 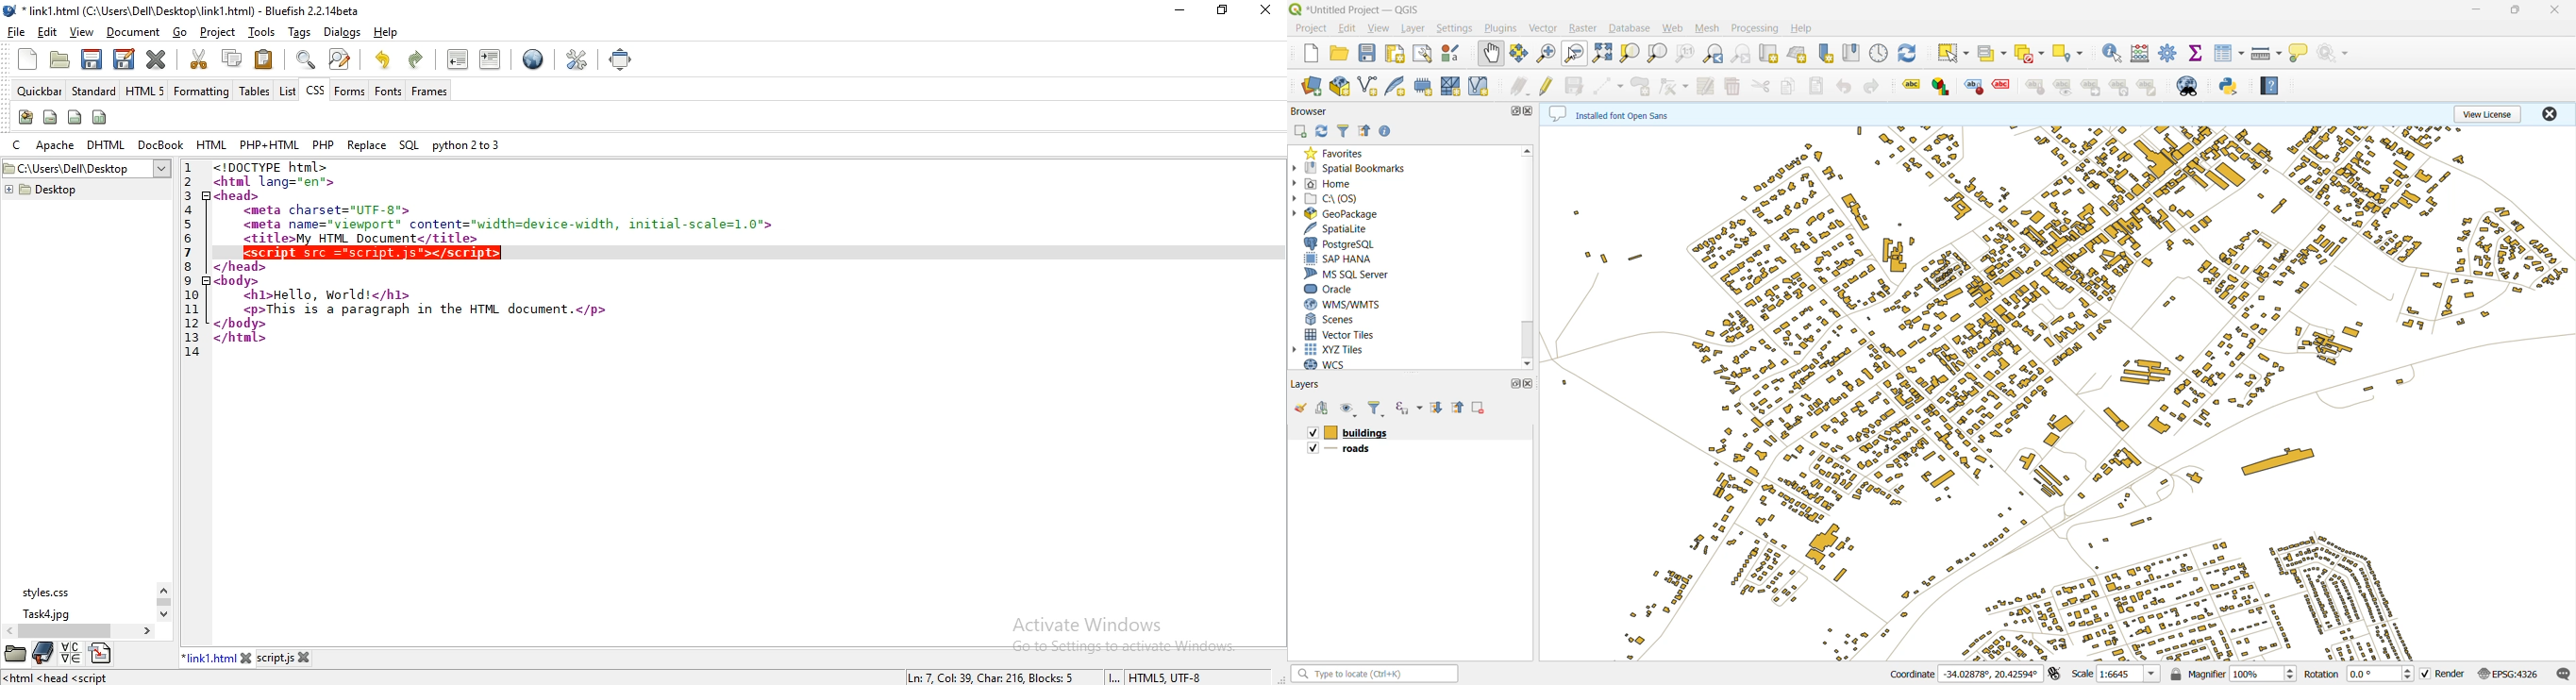 I want to click on quickbar, so click(x=38, y=92).